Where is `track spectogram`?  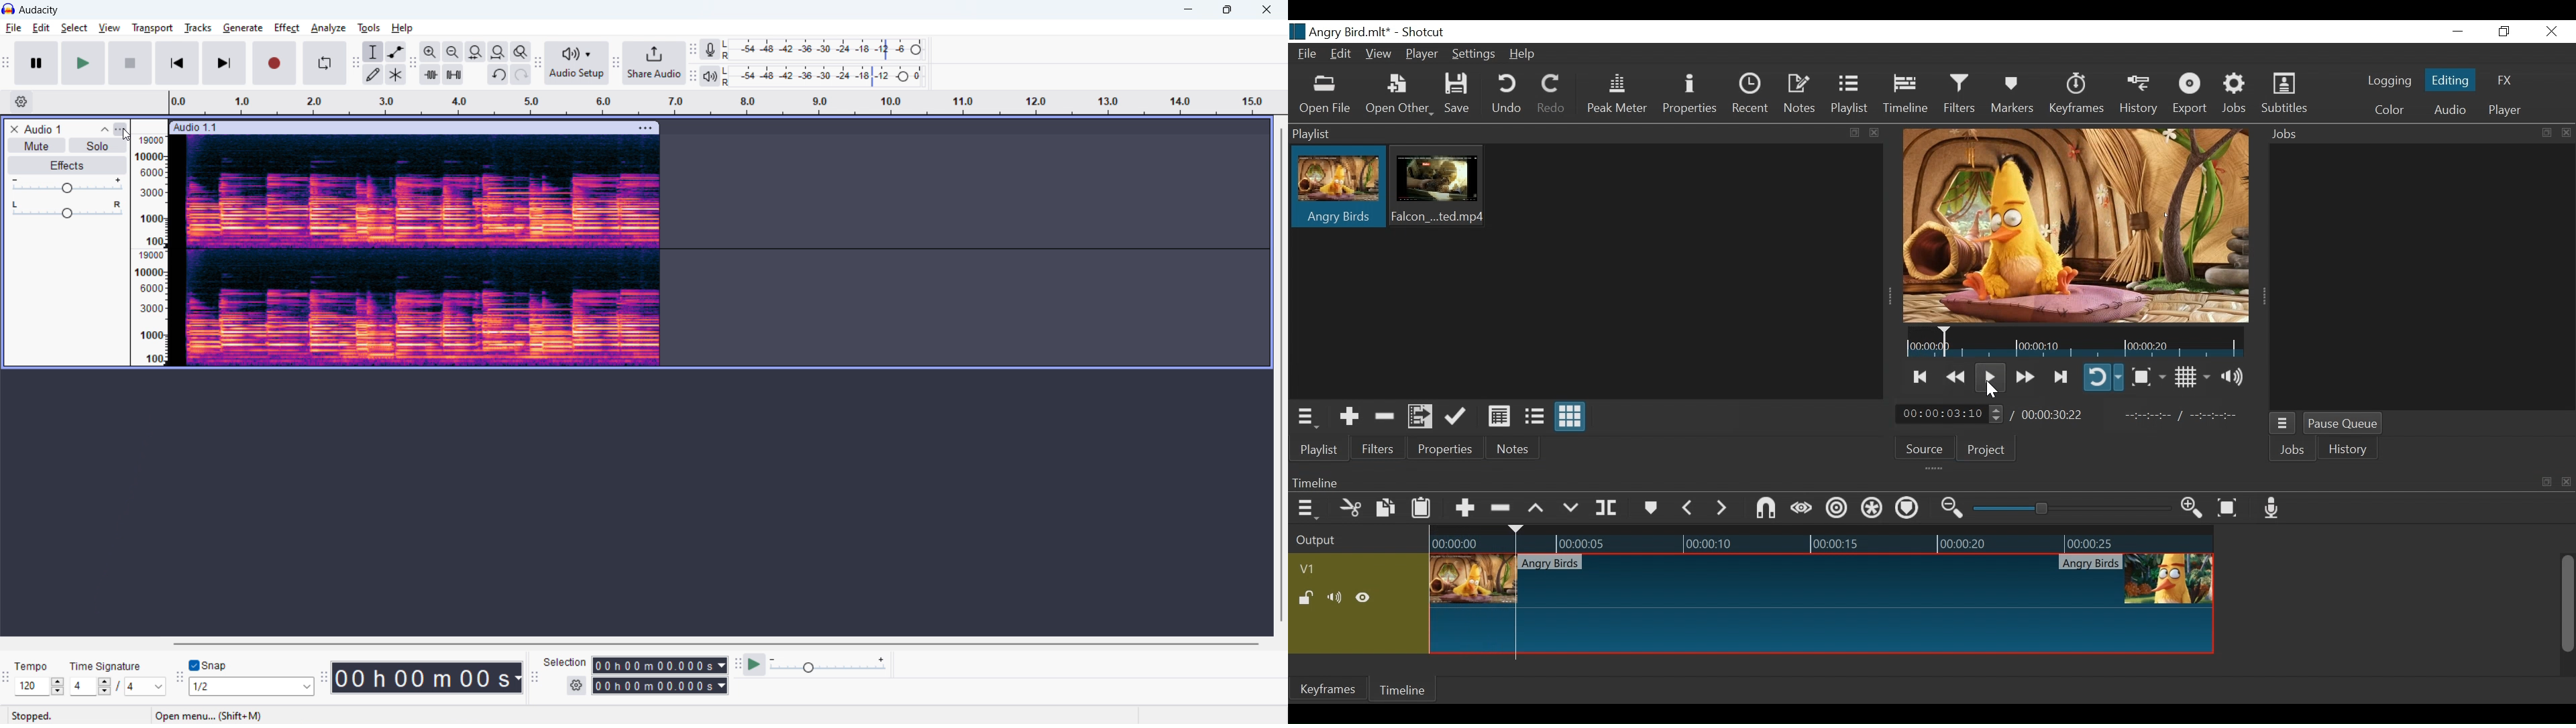 track spectogram is located at coordinates (422, 251).